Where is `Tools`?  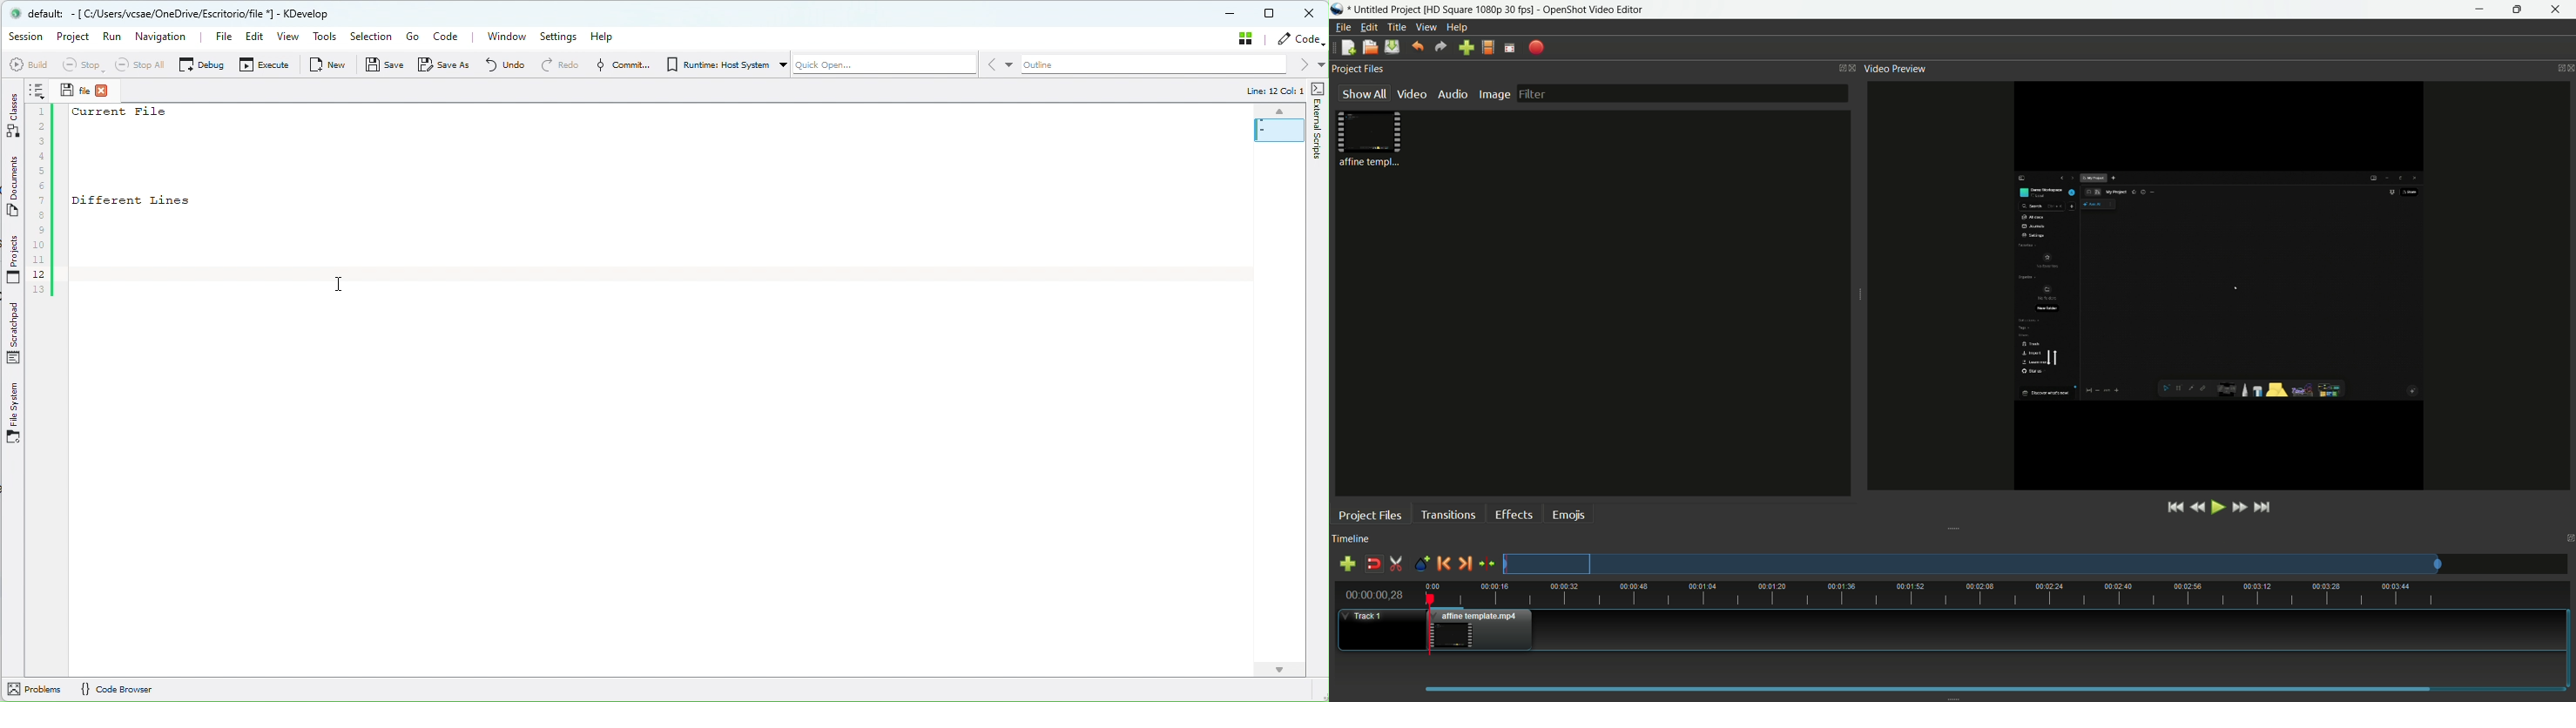 Tools is located at coordinates (325, 35).